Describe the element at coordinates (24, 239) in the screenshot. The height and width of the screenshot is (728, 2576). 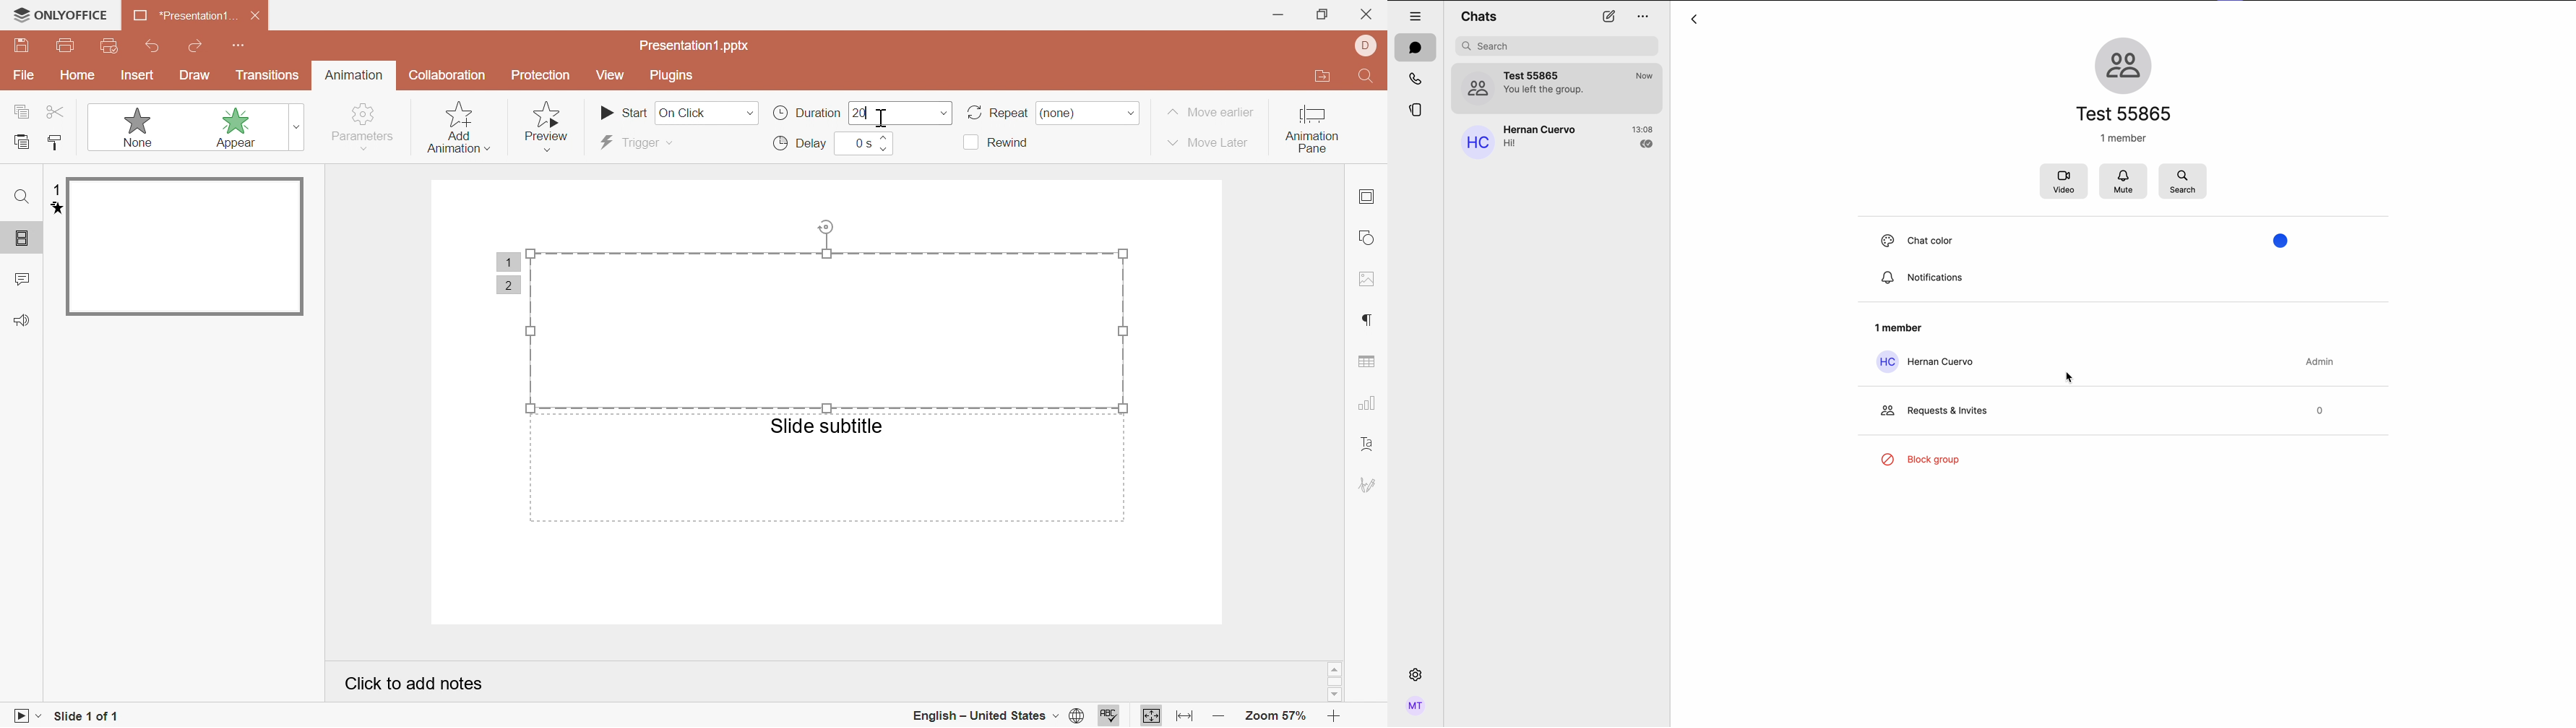
I see `slide` at that location.